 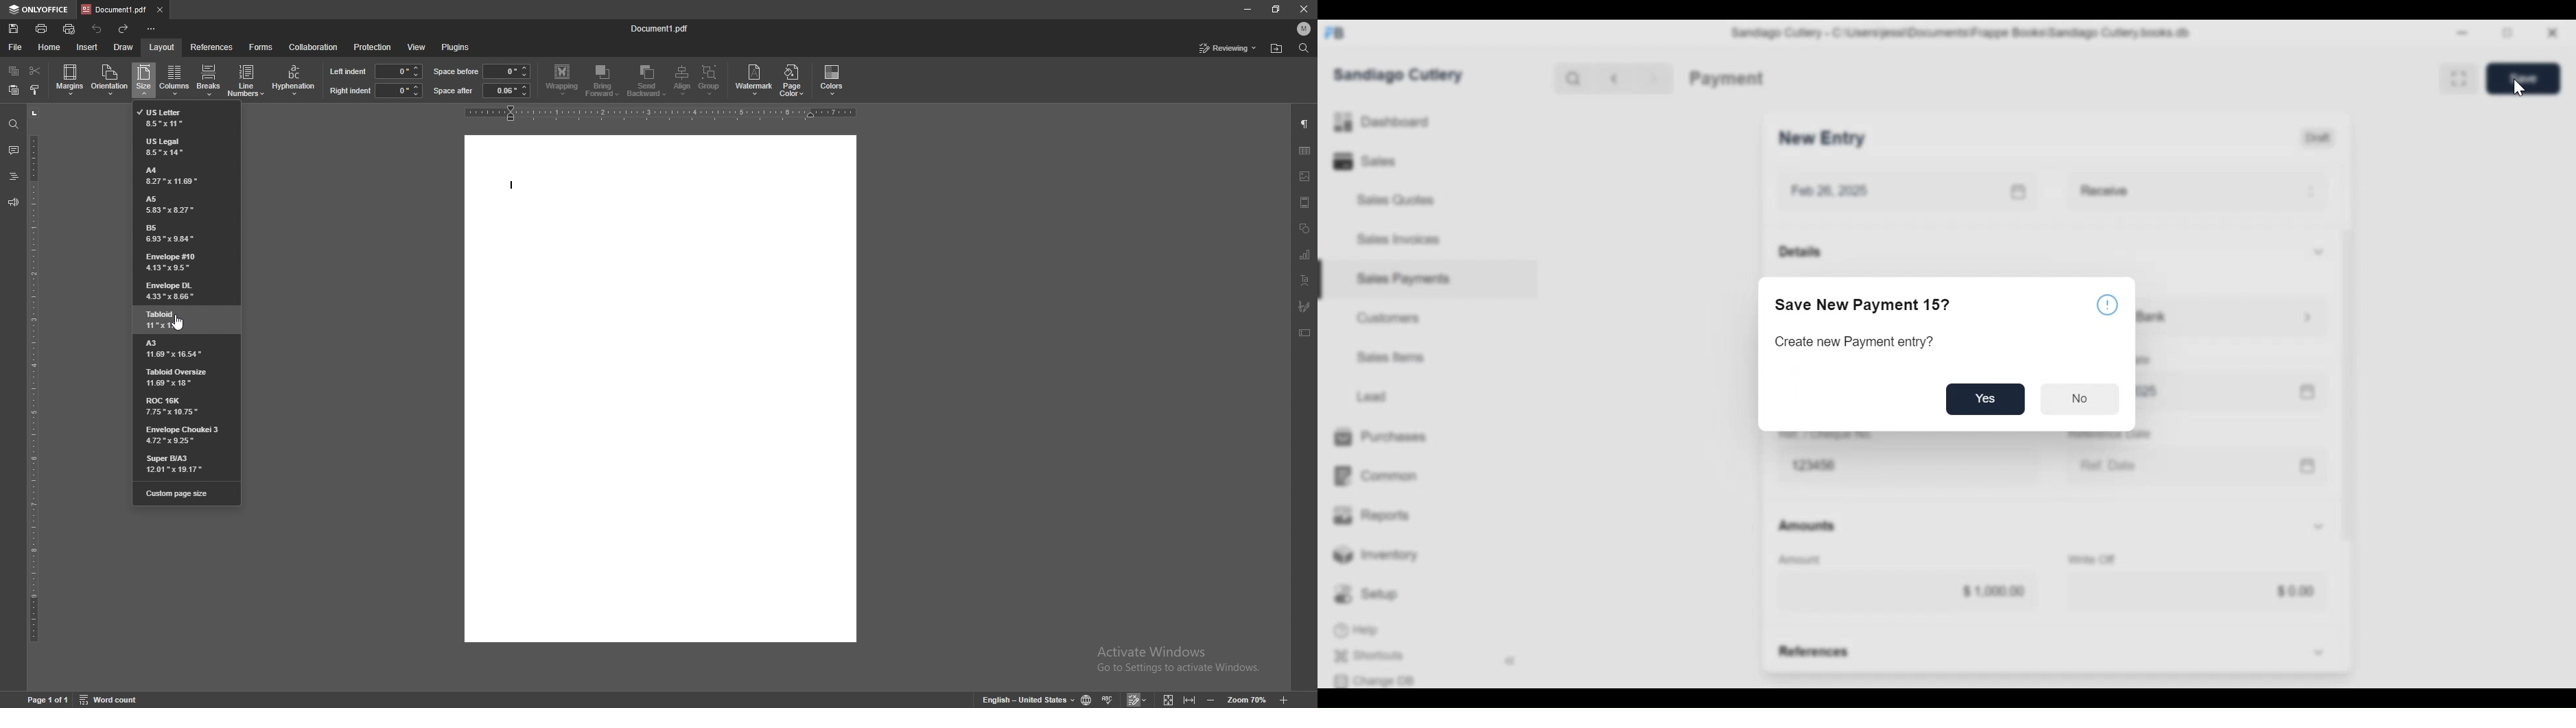 What do you see at coordinates (294, 80) in the screenshot?
I see `hyphenation` at bounding box center [294, 80].